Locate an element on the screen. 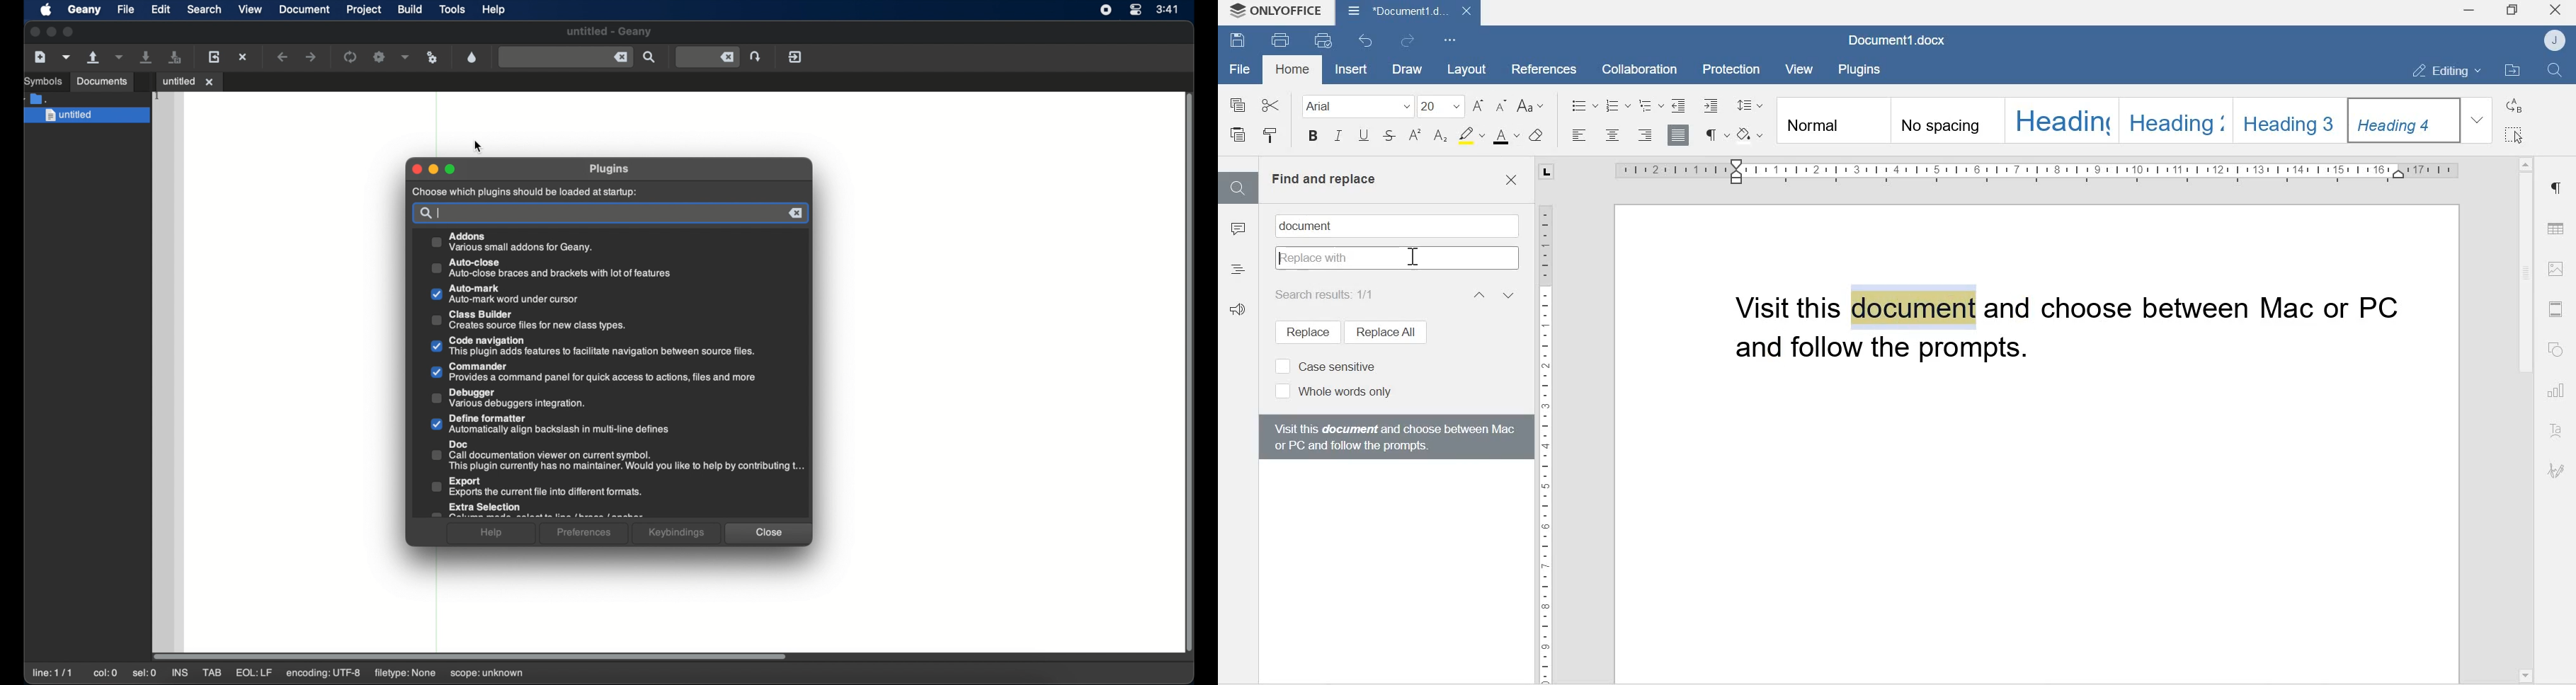  Text is located at coordinates (2558, 432).